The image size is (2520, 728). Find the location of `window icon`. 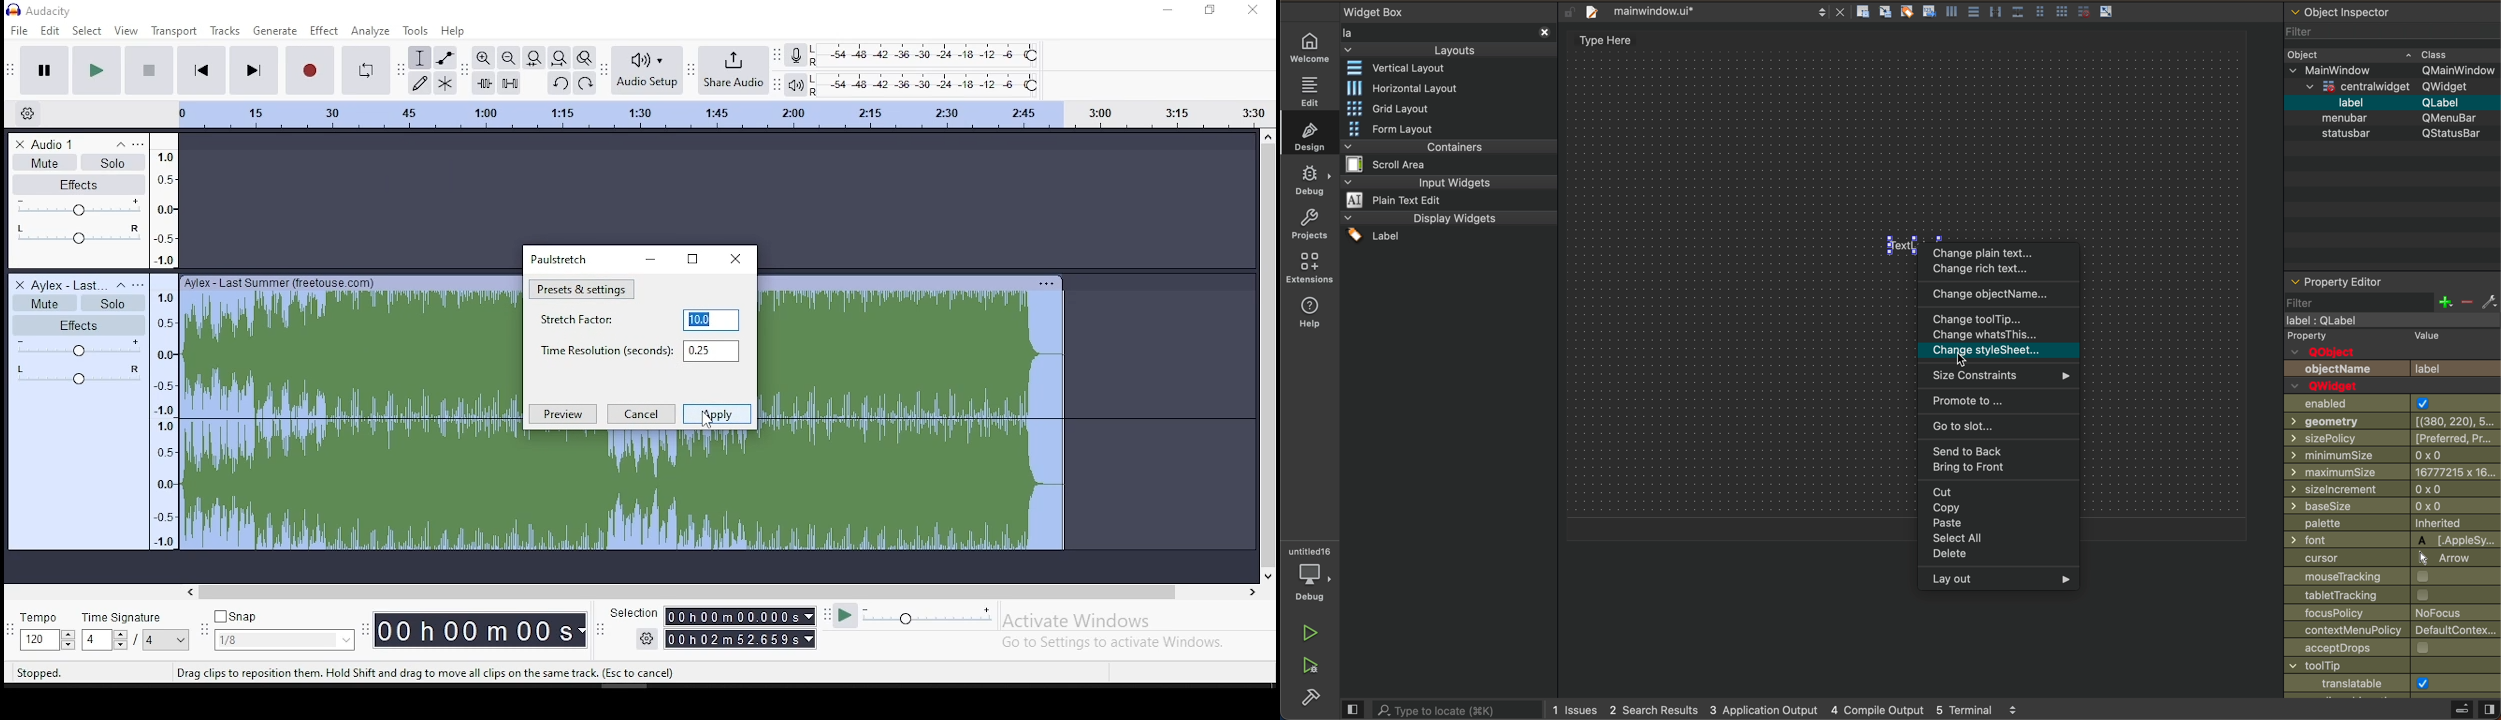

window icon is located at coordinates (2392, 683).